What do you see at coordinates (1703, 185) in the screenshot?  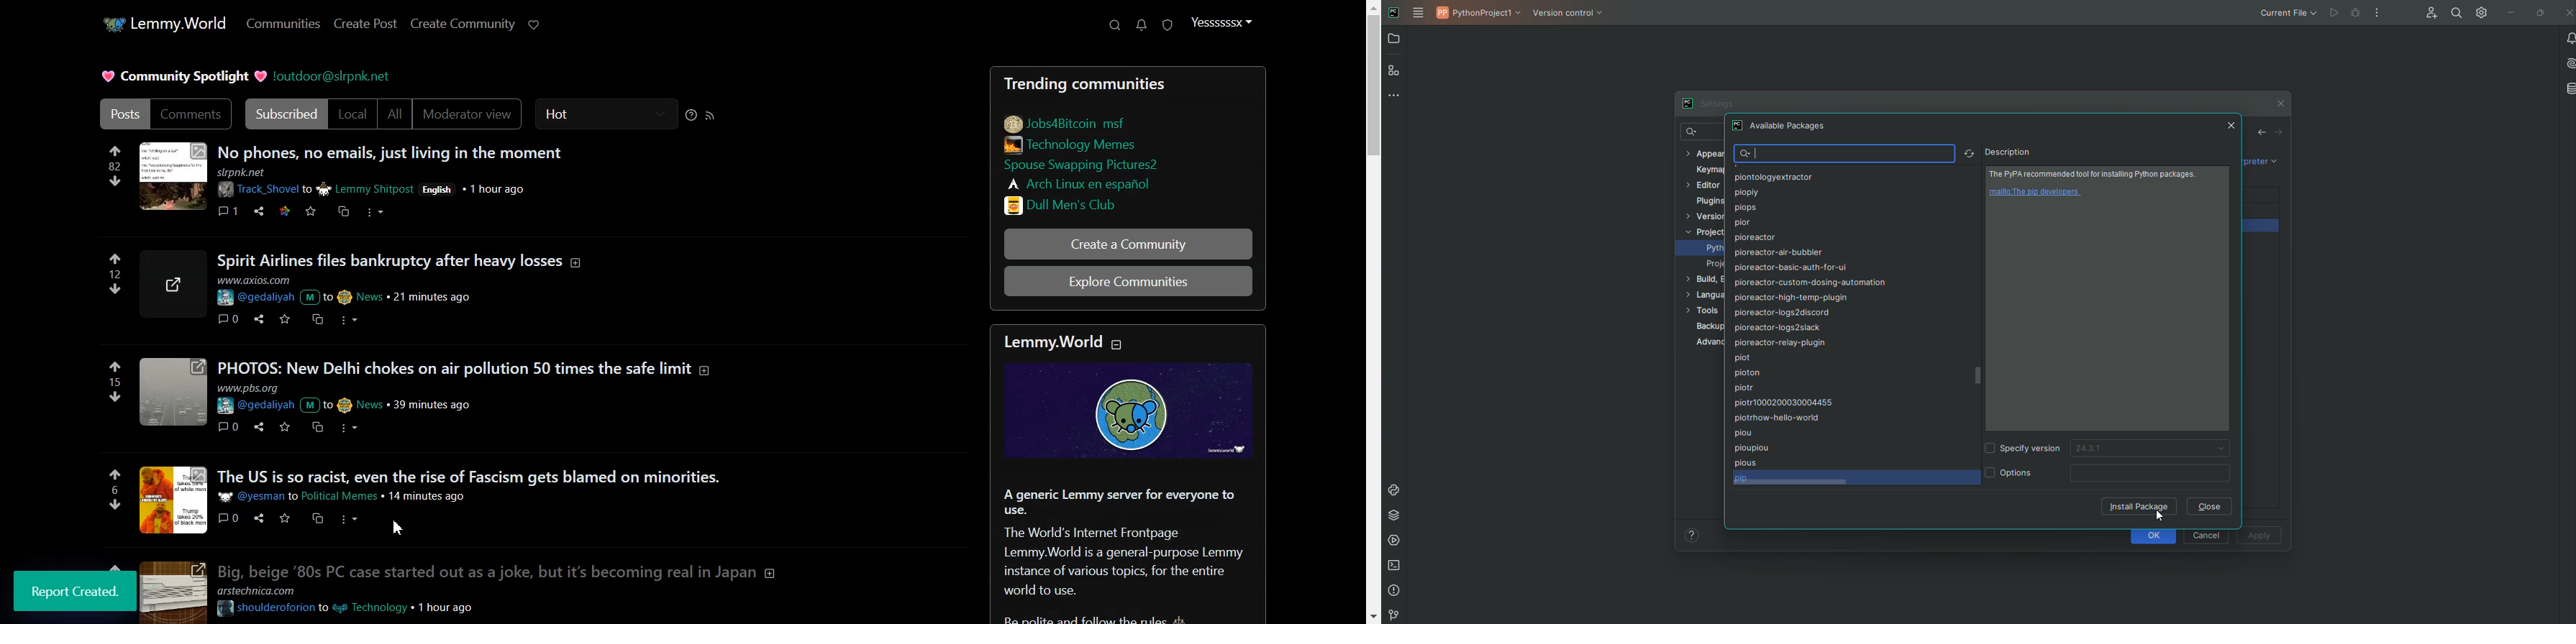 I see `Editor` at bounding box center [1703, 185].